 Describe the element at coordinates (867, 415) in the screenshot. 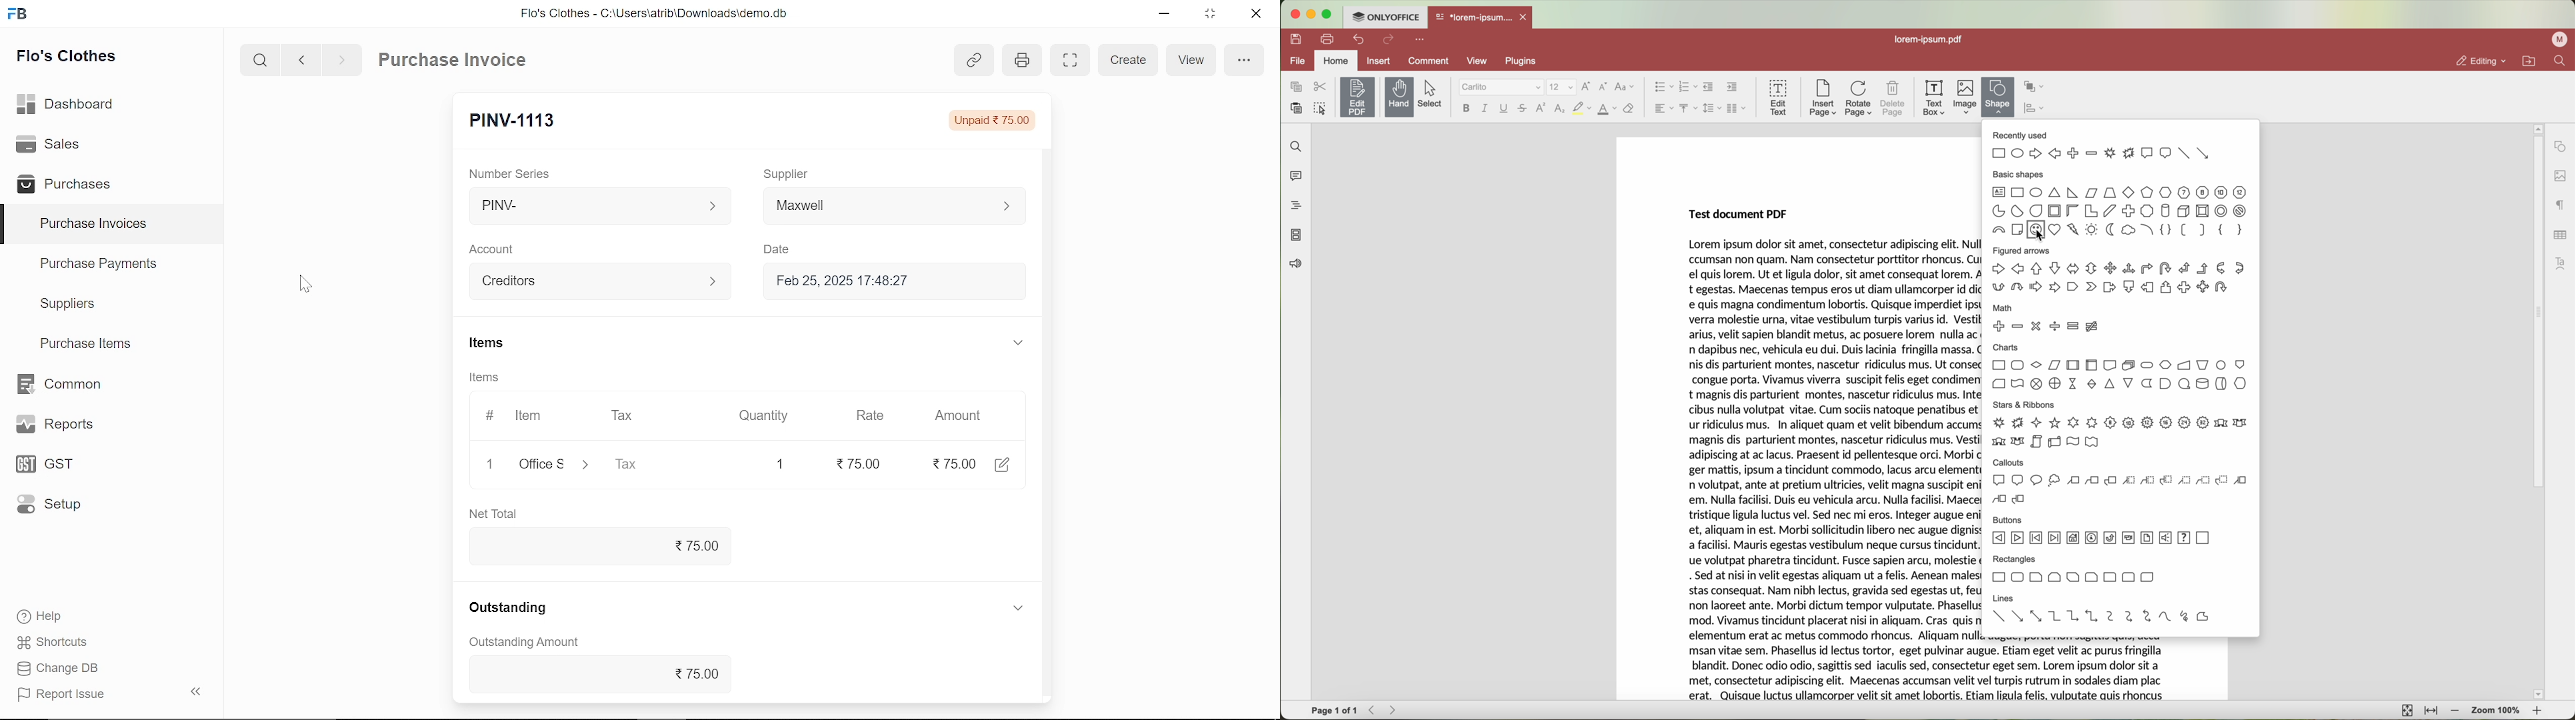

I see `Rate` at that location.